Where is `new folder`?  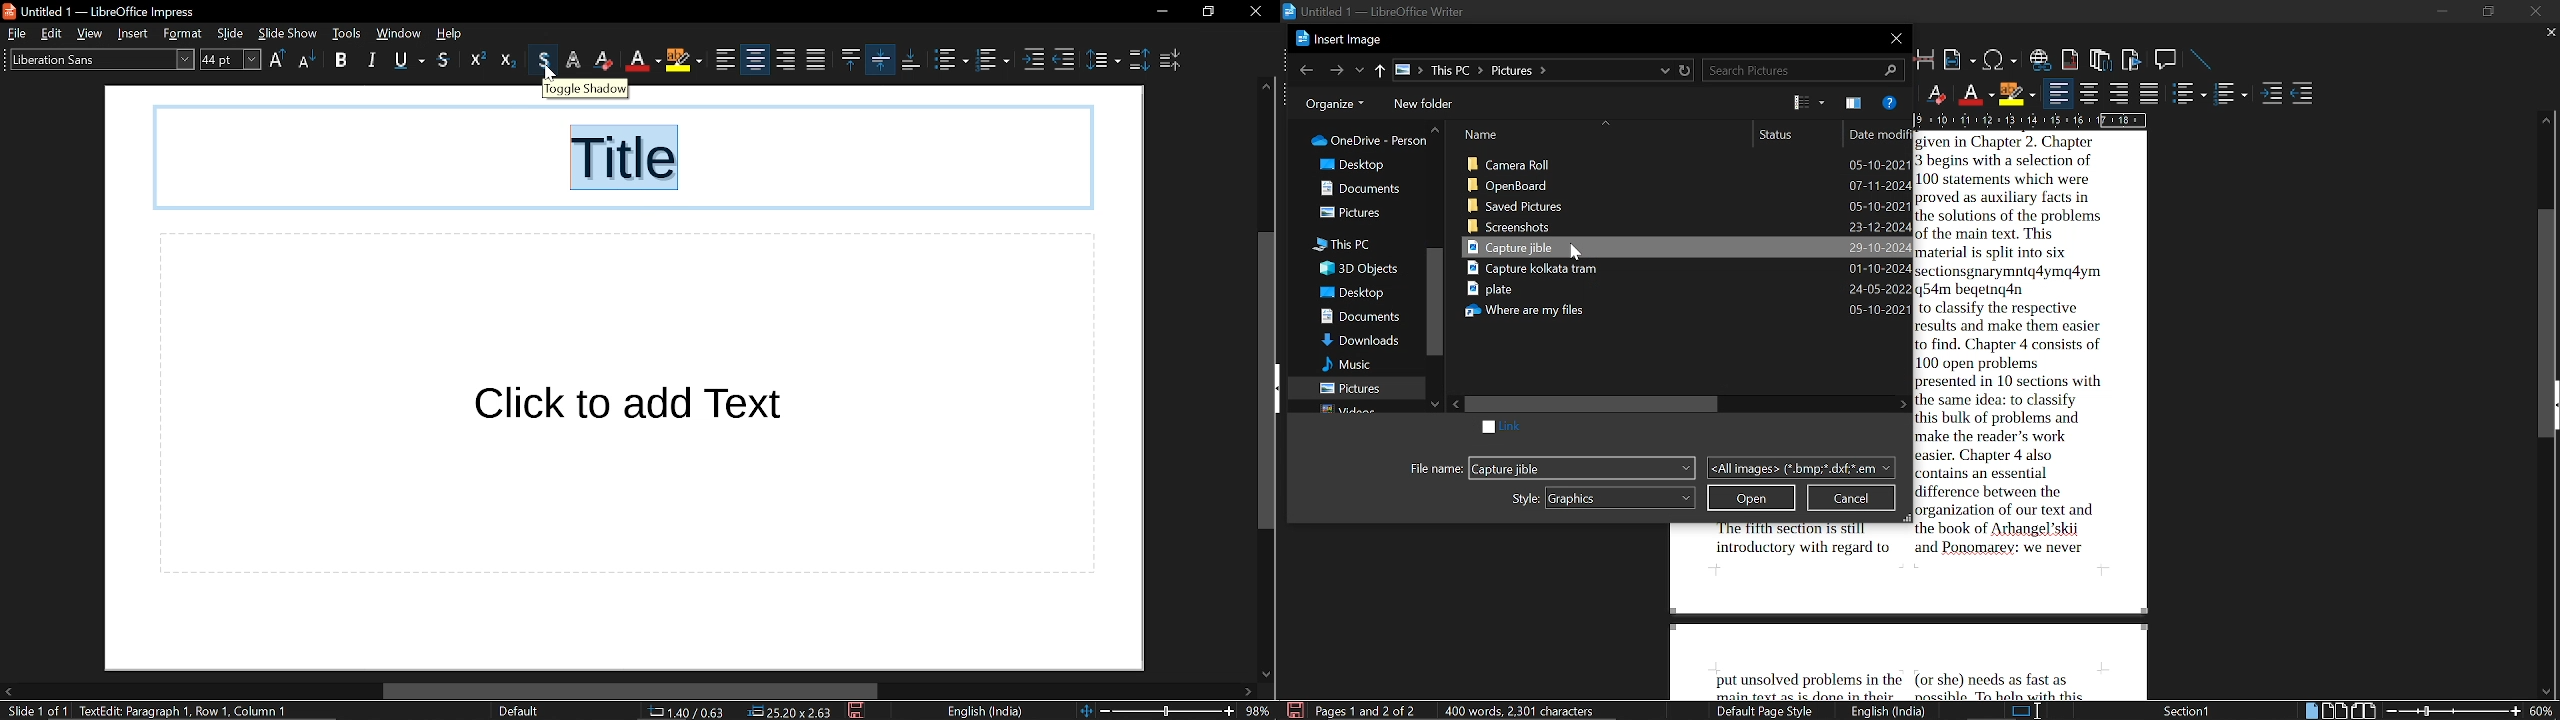
new folder is located at coordinates (1430, 104).